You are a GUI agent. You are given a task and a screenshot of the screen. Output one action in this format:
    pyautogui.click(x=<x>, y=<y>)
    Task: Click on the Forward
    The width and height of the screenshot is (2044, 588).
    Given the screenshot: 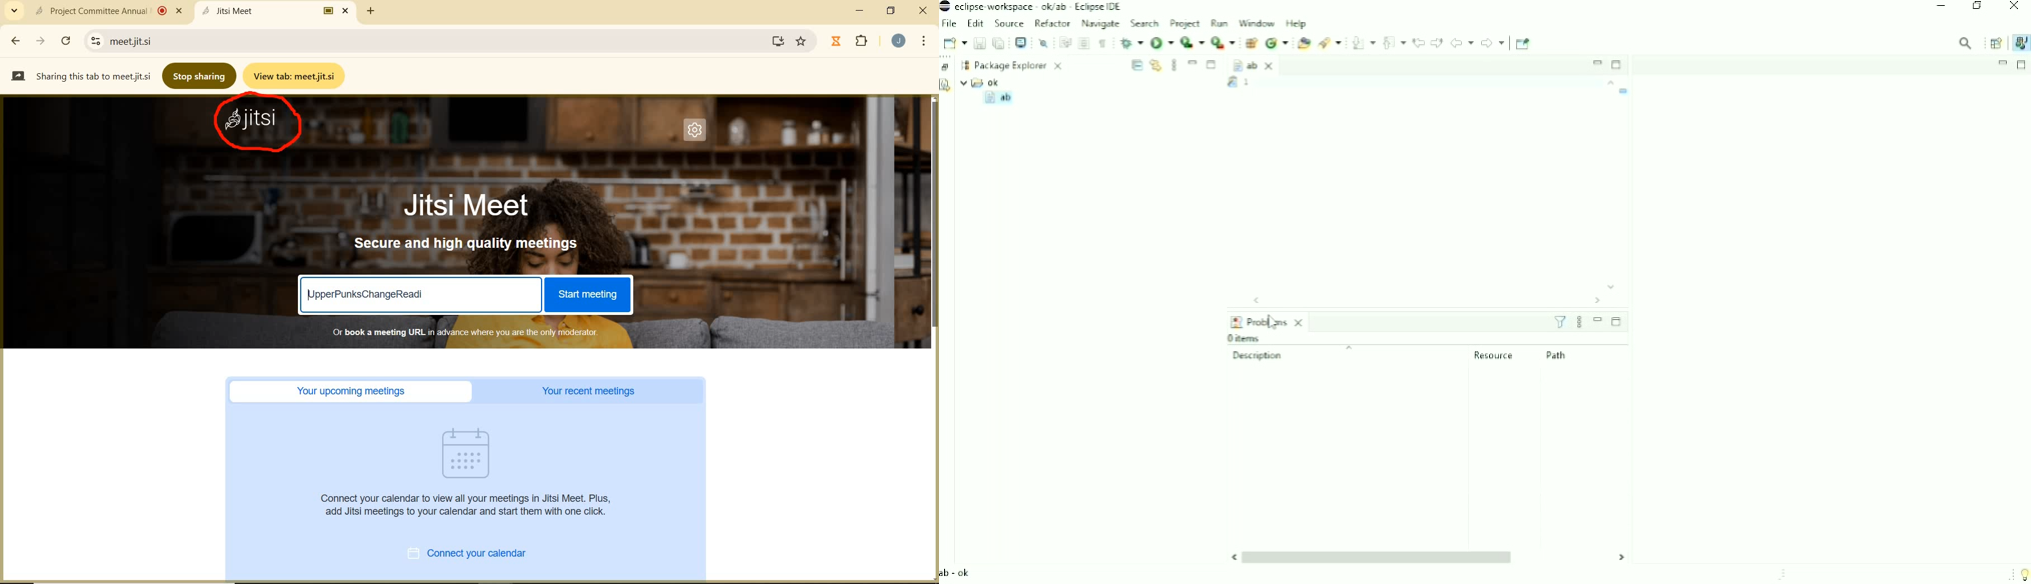 What is the action you would take?
    pyautogui.click(x=1493, y=43)
    